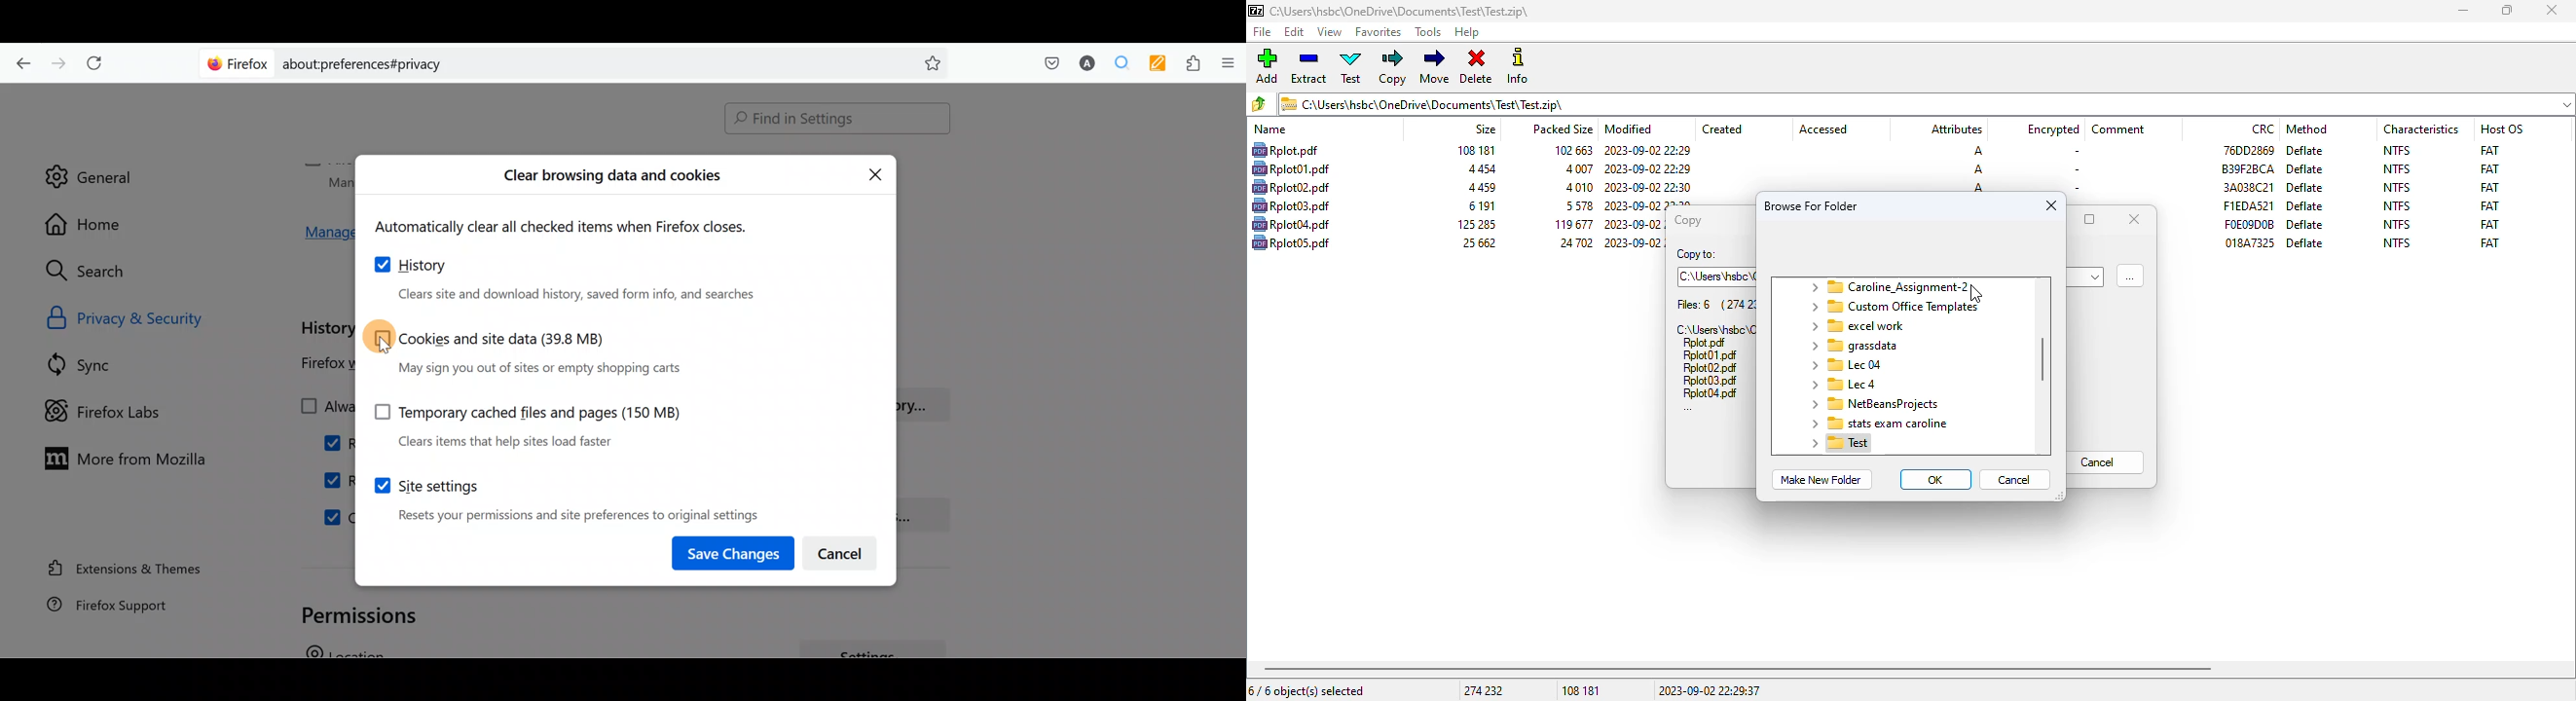  I want to click on Firefox support, so click(123, 611).